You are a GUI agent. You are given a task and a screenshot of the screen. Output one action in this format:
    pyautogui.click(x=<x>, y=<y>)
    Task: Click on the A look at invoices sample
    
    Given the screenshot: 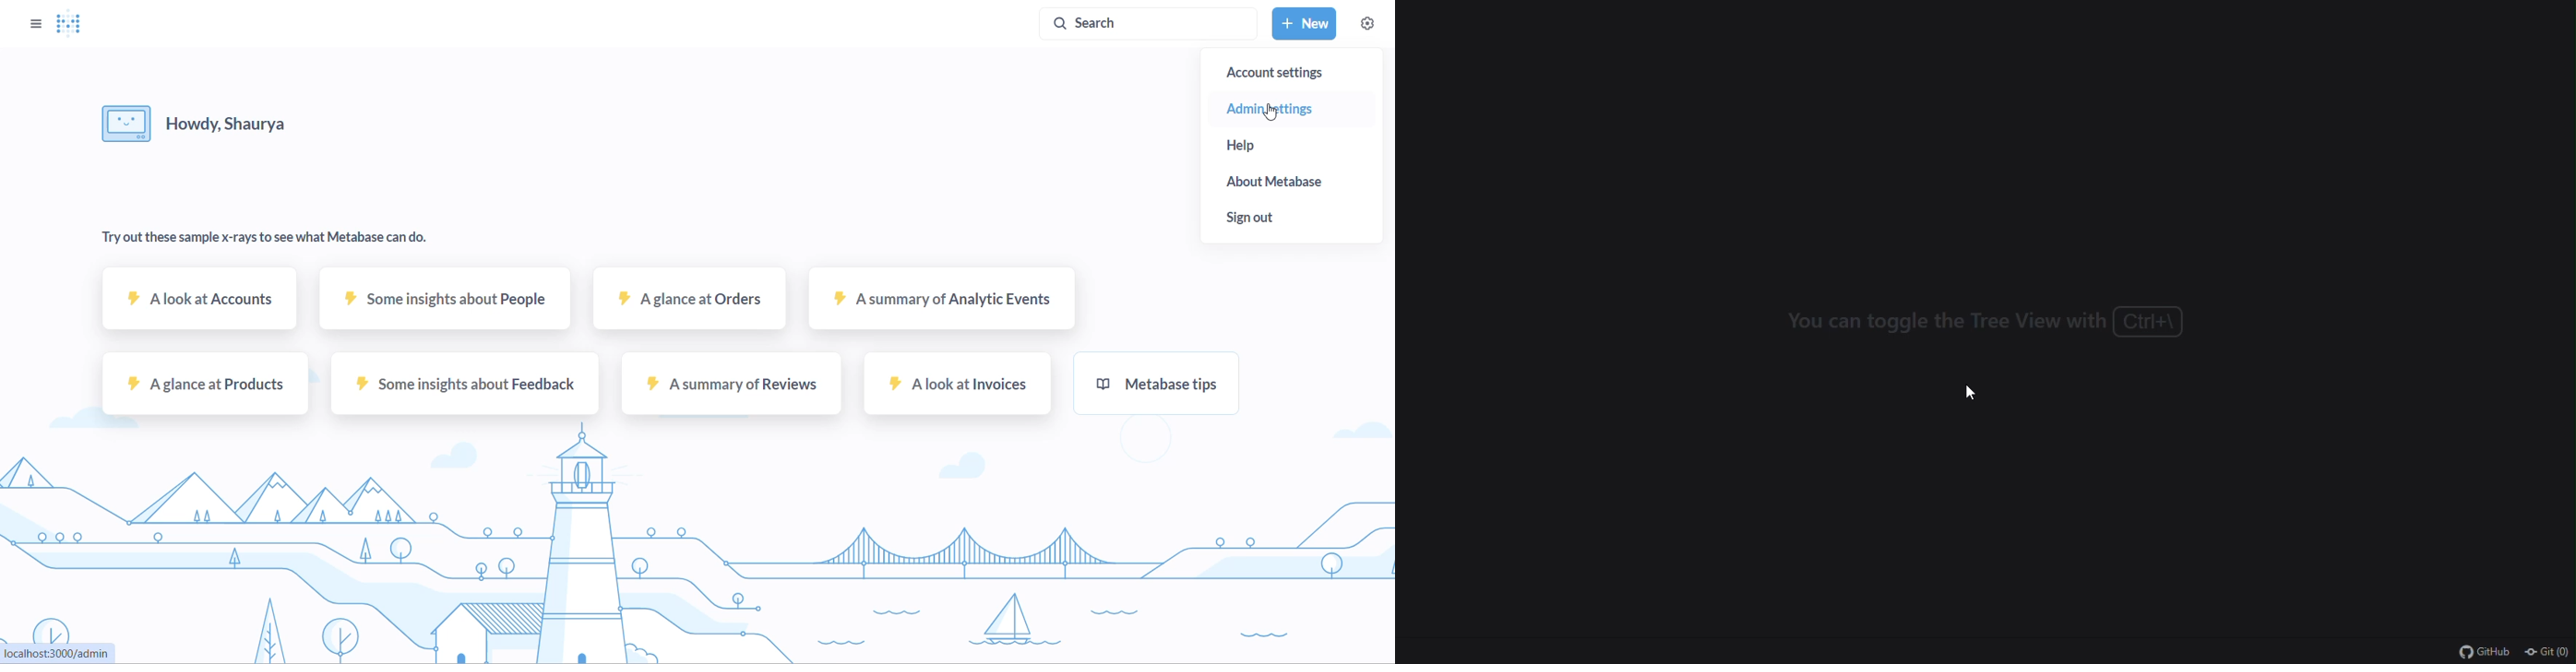 What is the action you would take?
    pyautogui.click(x=955, y=384)
    